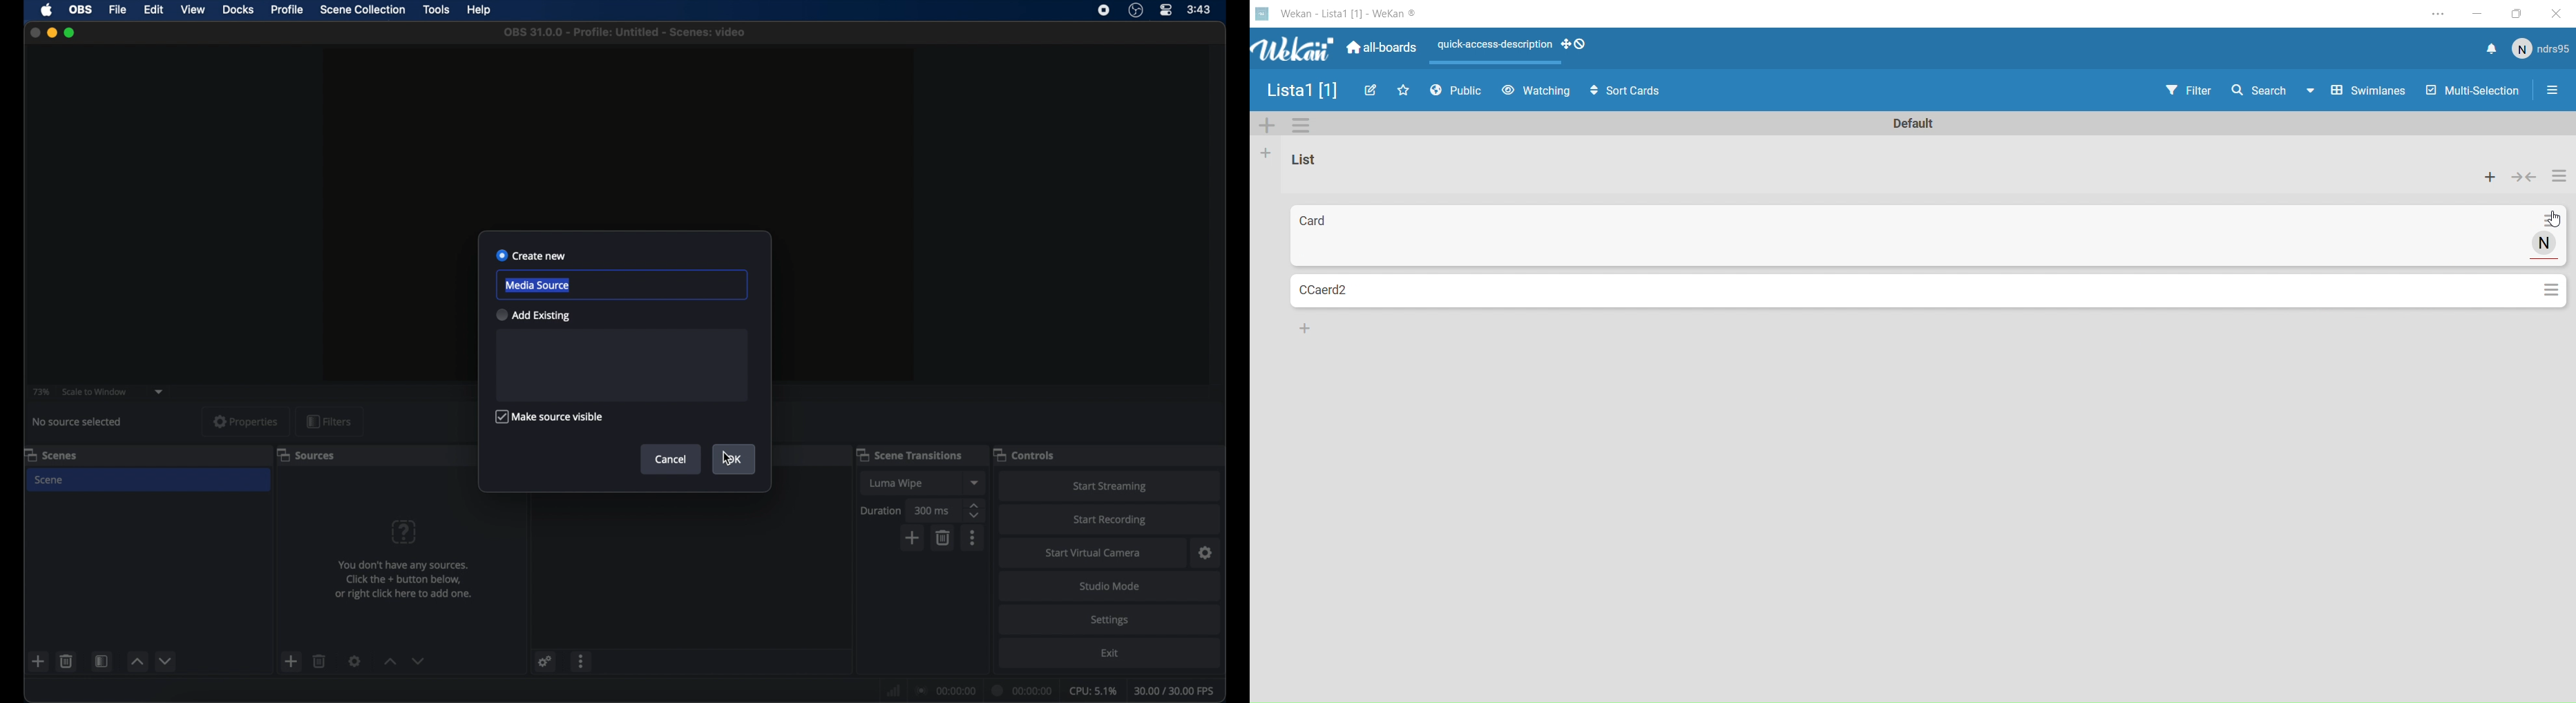  What do you see at coordinates (726, 460) in the screenshot?
I see `cursor` at bounding box center [726, 460].